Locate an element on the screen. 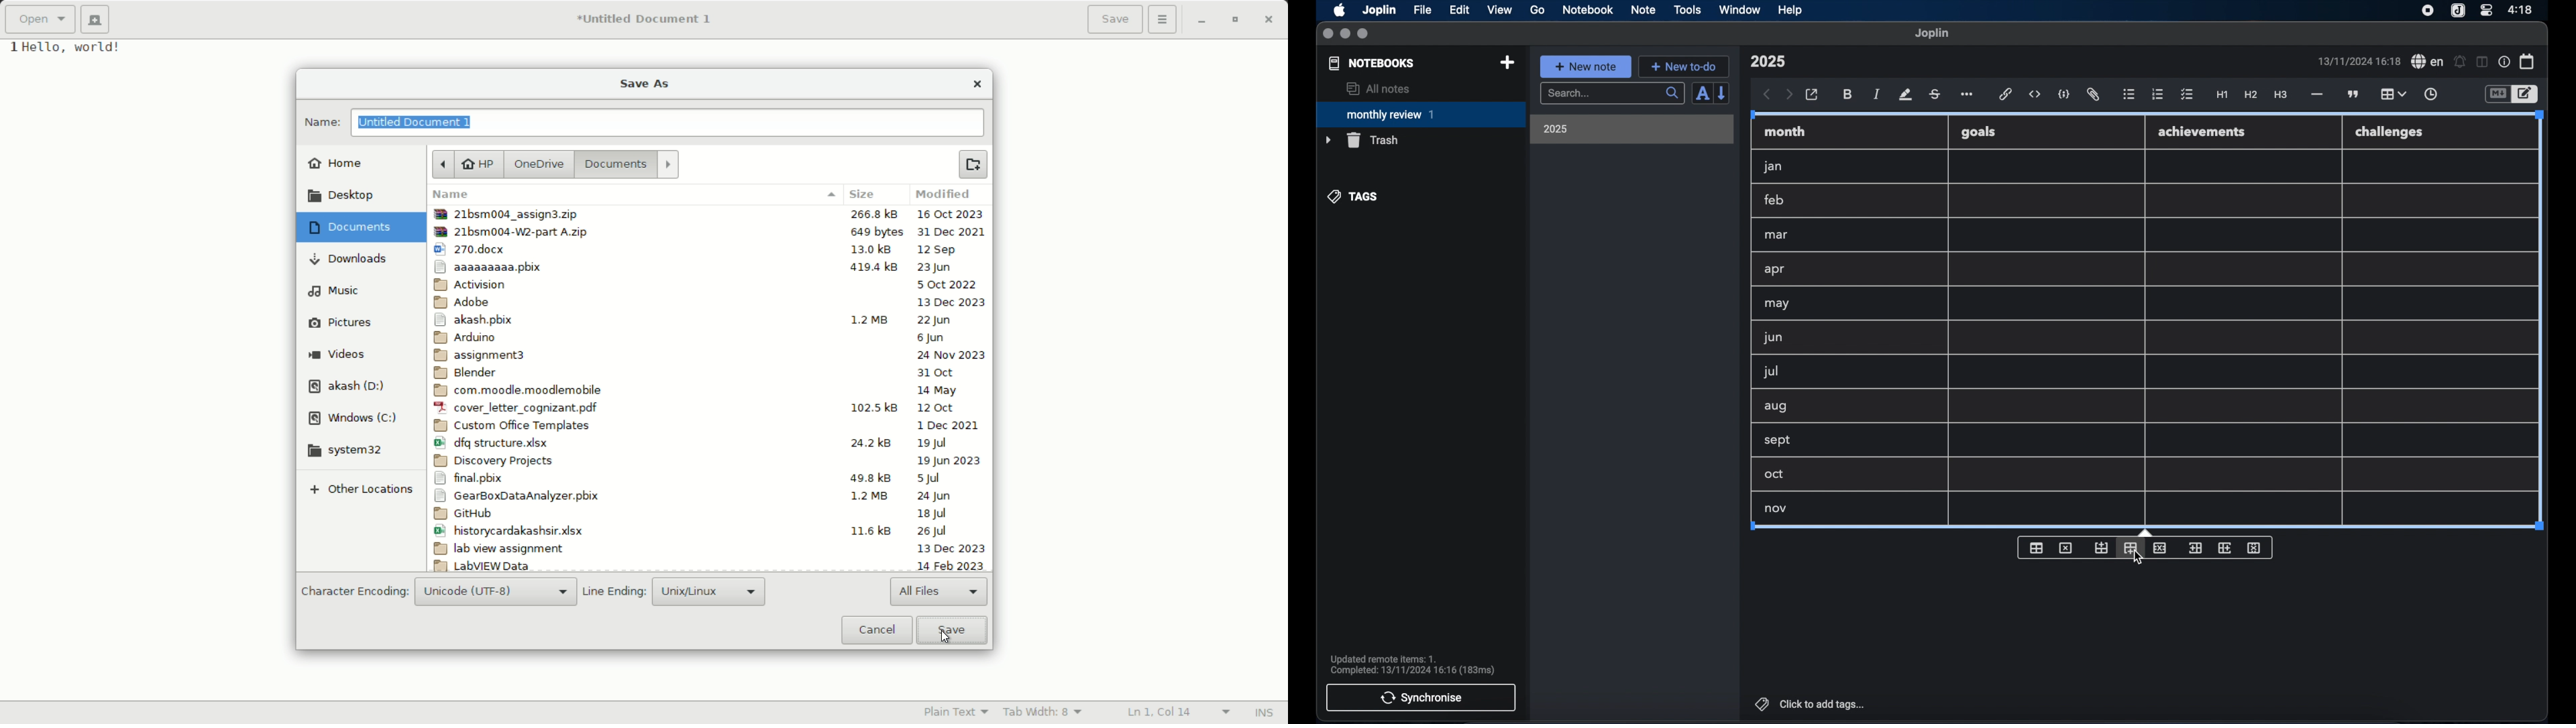 The width and height of the screenshot is (2576, 728). sept is located at coordinates (1778, 441).